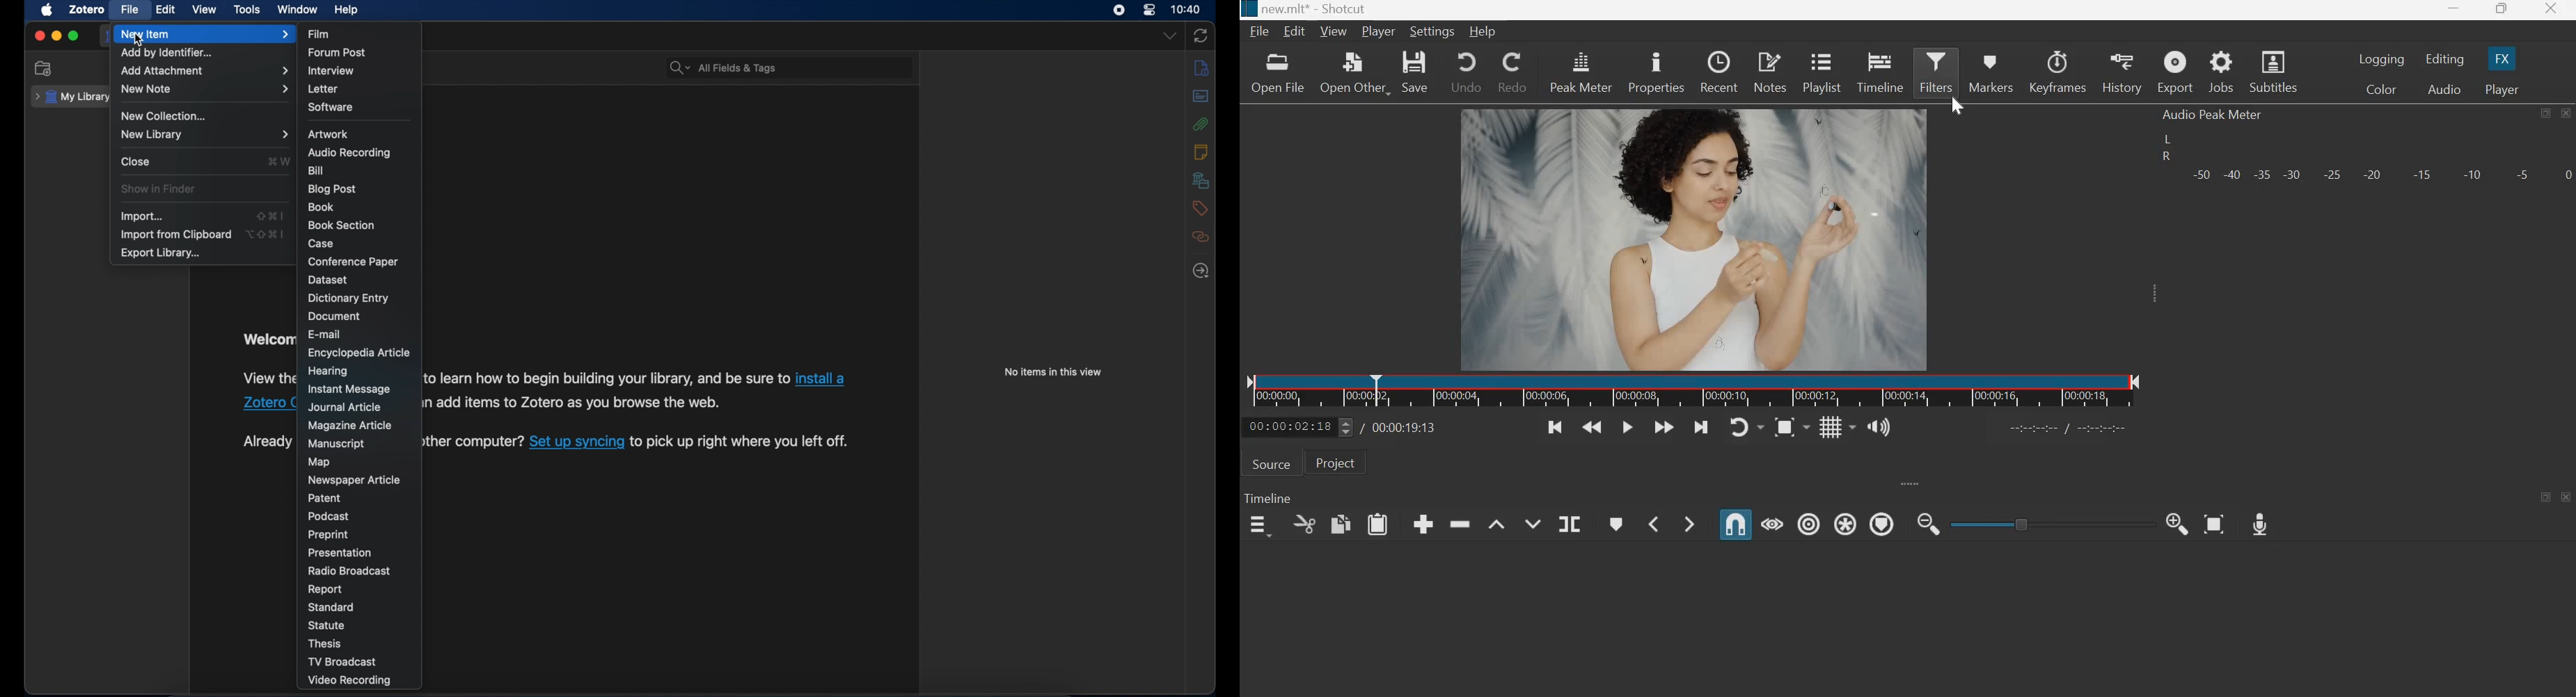  What do you see at coordinates (1305, 524) in the screenshot?
I see `cut` at bounding box center [1305, 524].